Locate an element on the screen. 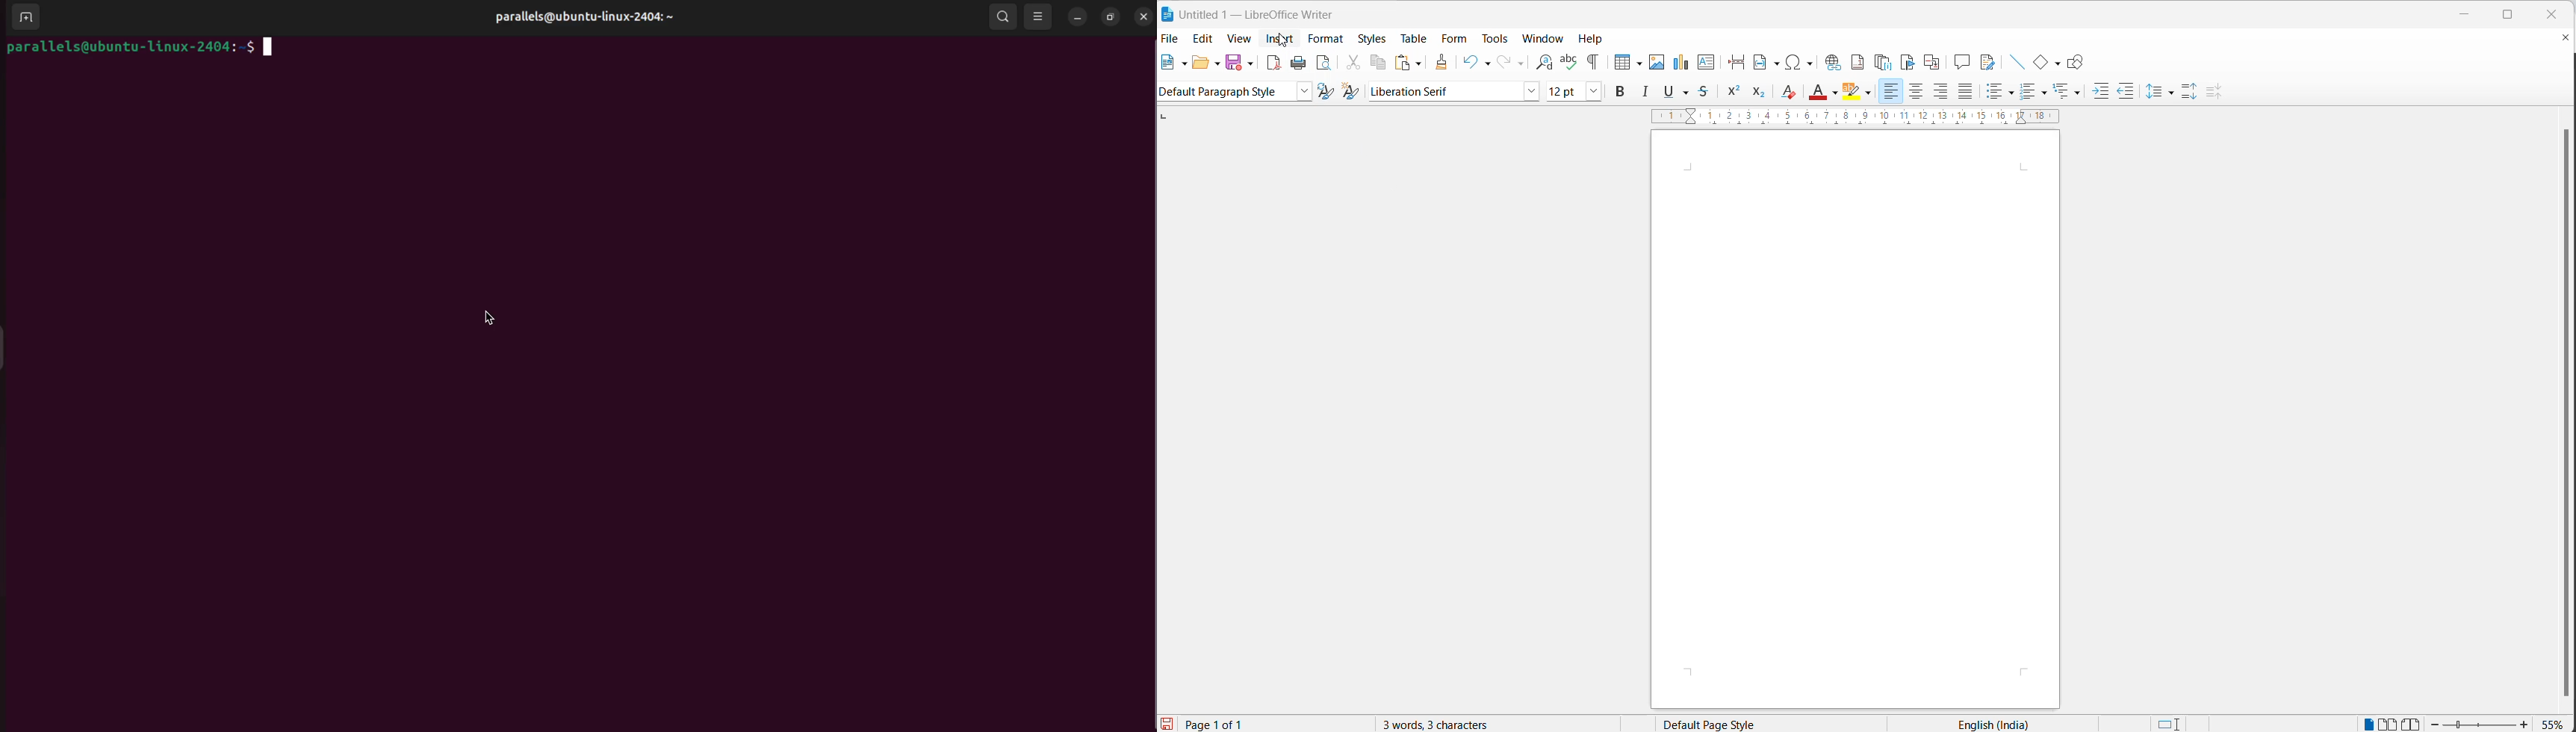 The height and width of the screenshot is (756, 2576). cursor is located at coordinates (1283, 37).